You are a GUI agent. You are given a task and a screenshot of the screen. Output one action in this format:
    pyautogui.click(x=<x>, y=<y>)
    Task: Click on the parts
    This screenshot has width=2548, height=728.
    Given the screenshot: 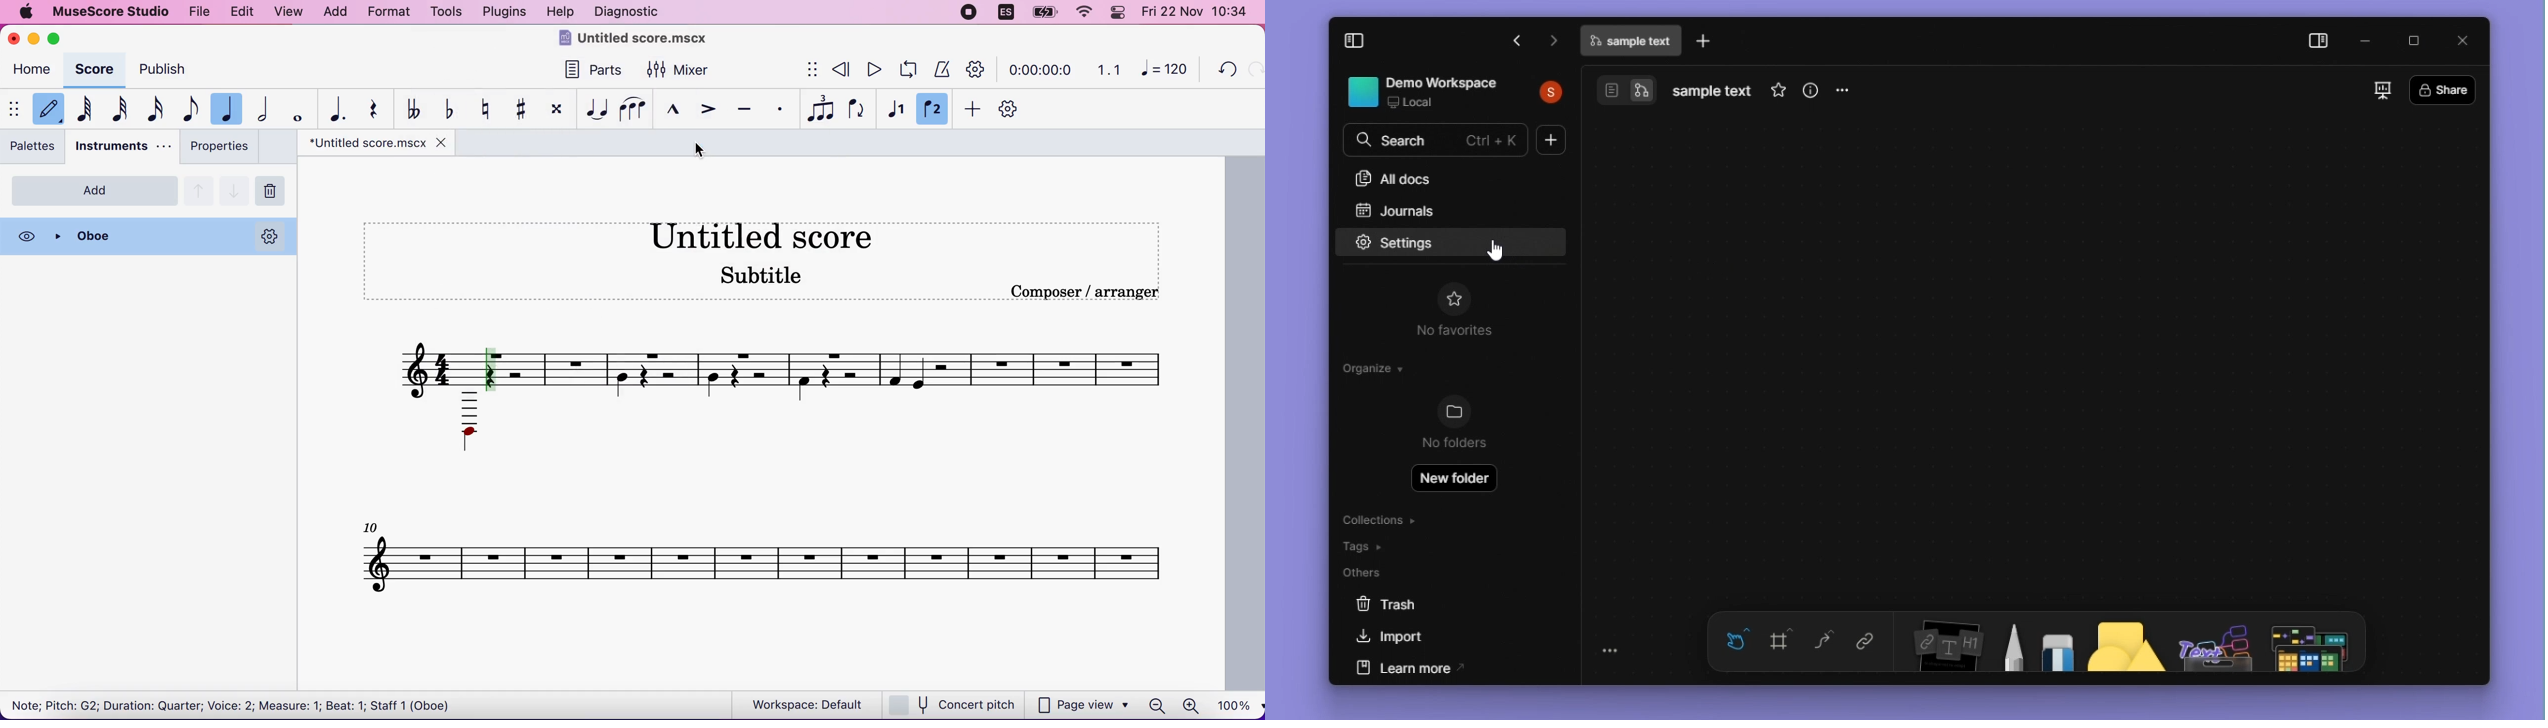 What is the action you would take?
    pyautogui.click(x=596, y=69)
    